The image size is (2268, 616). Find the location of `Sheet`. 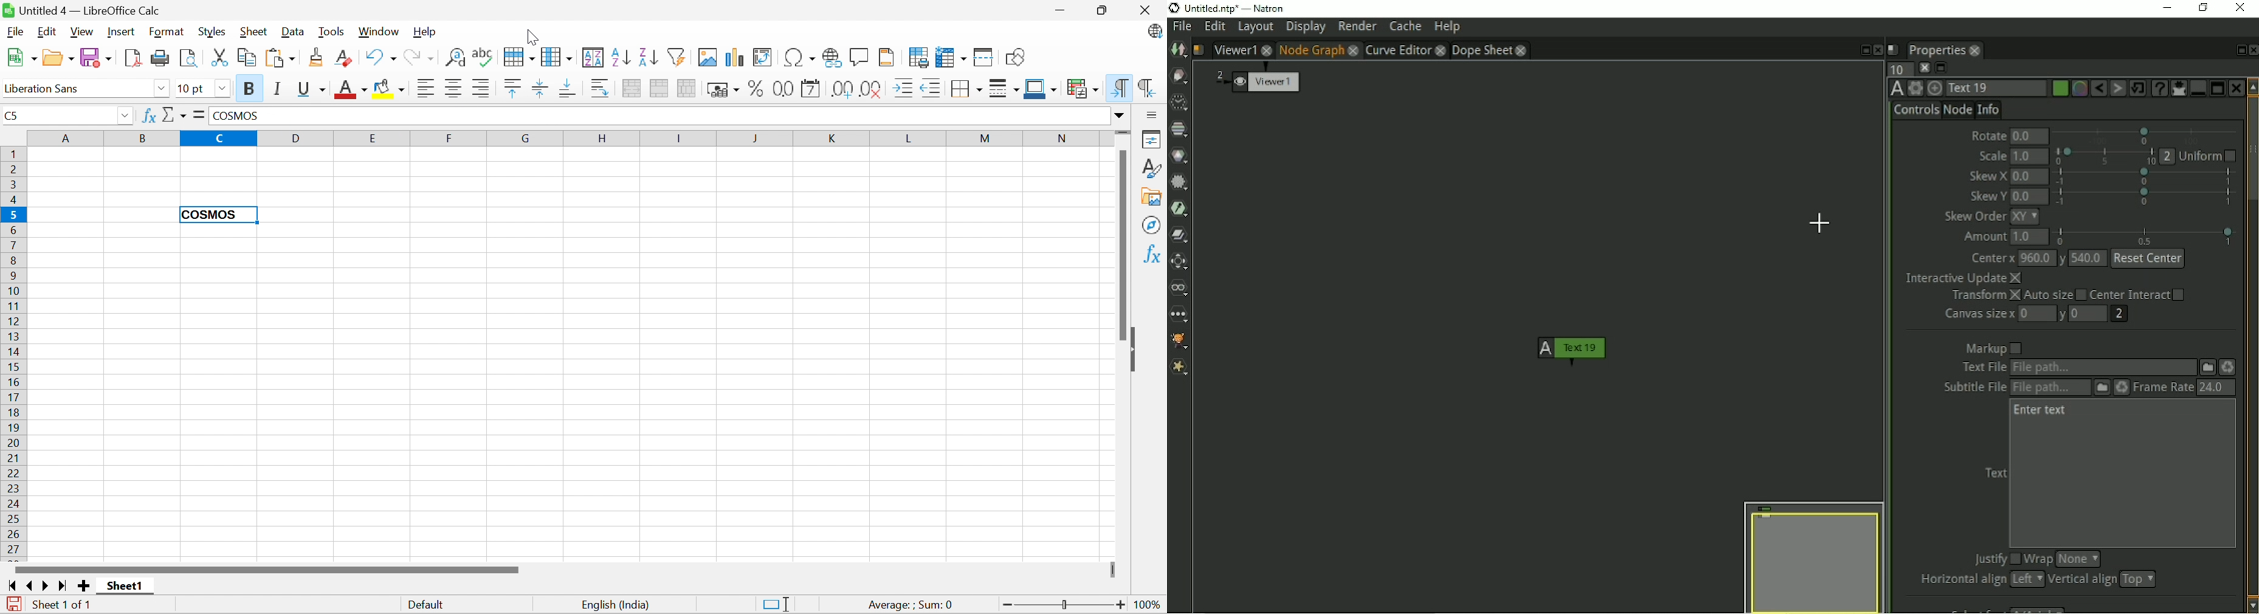

Sheet is located at coordinates (254, 32).